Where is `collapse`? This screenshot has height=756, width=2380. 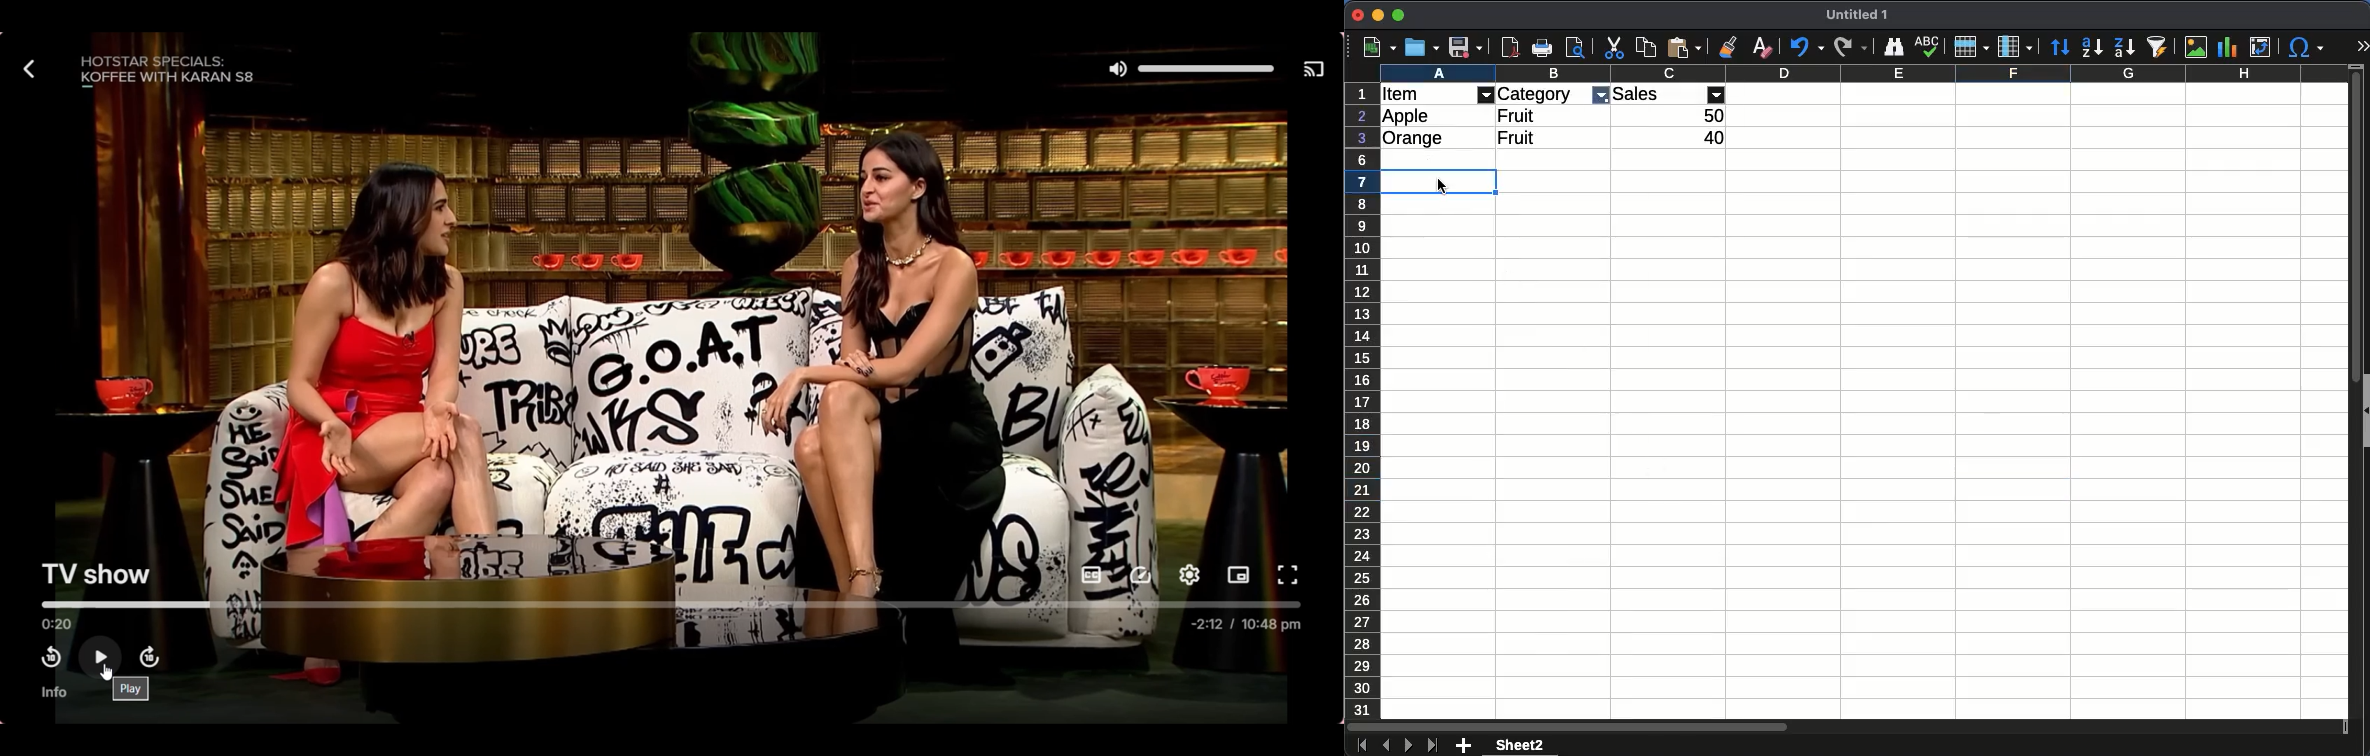
collapse is located at coordinates (2364, 409).